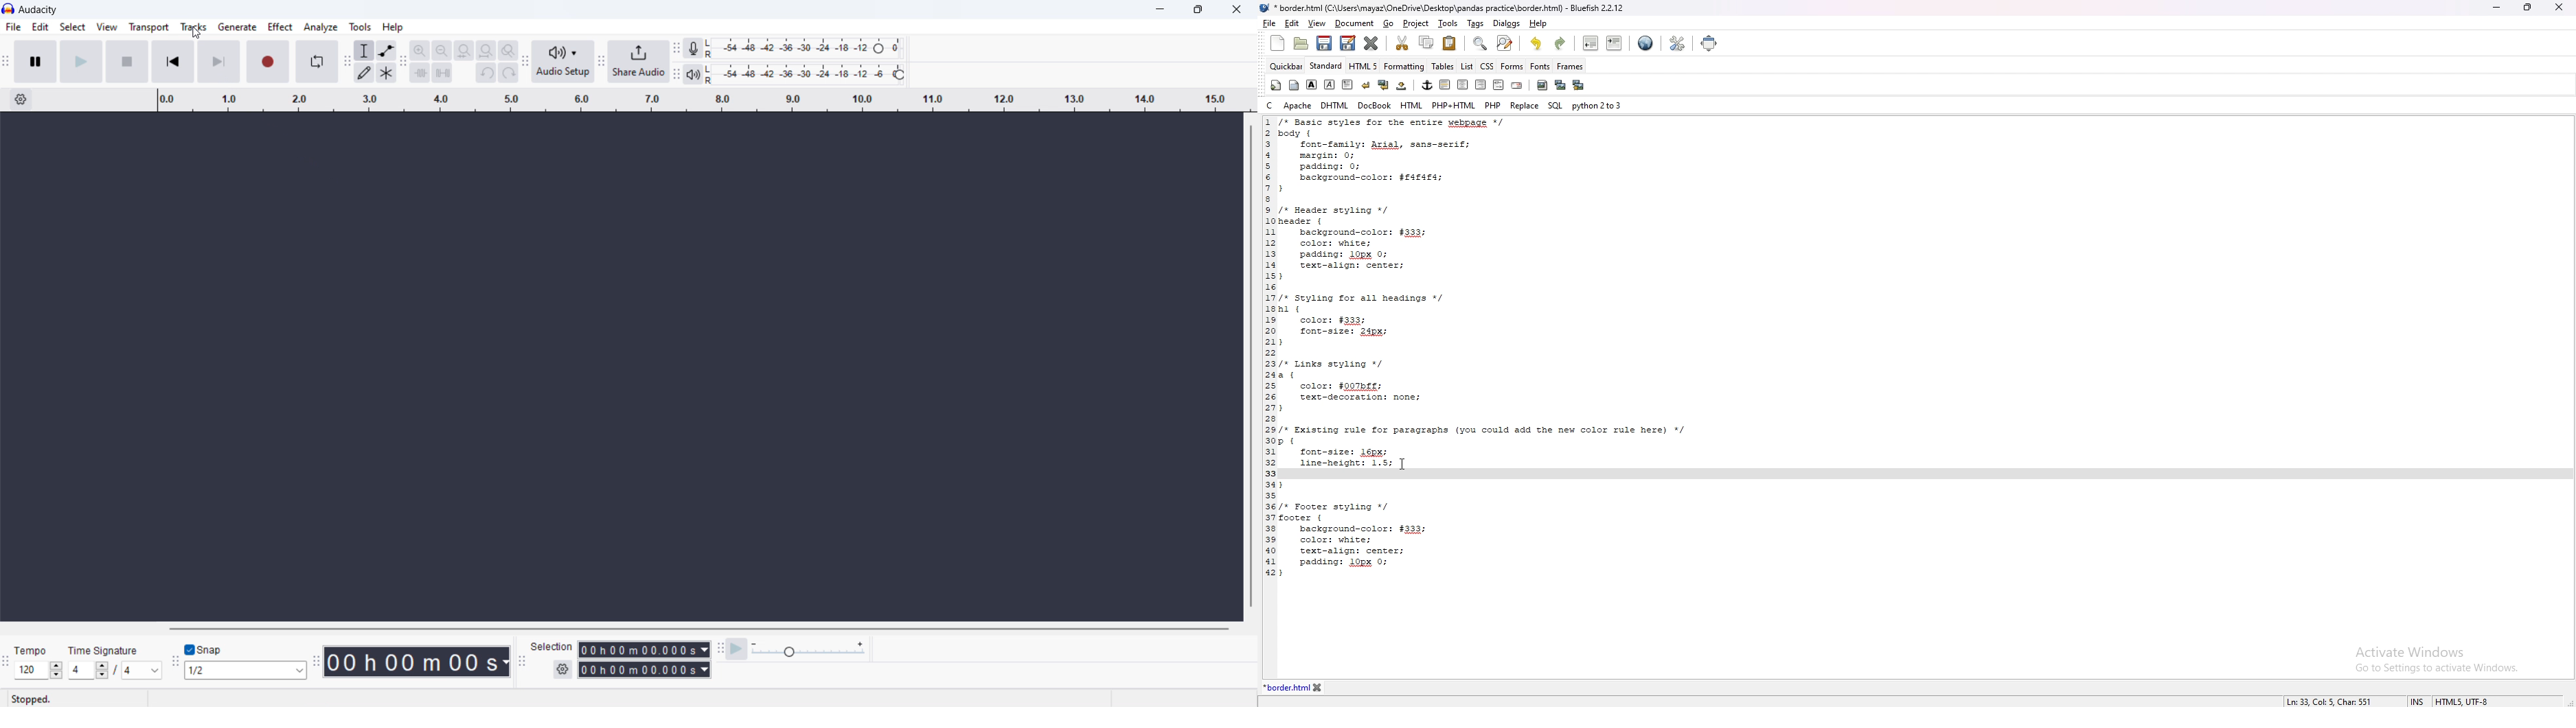  I want to click on left justify, so click(1446, 84).